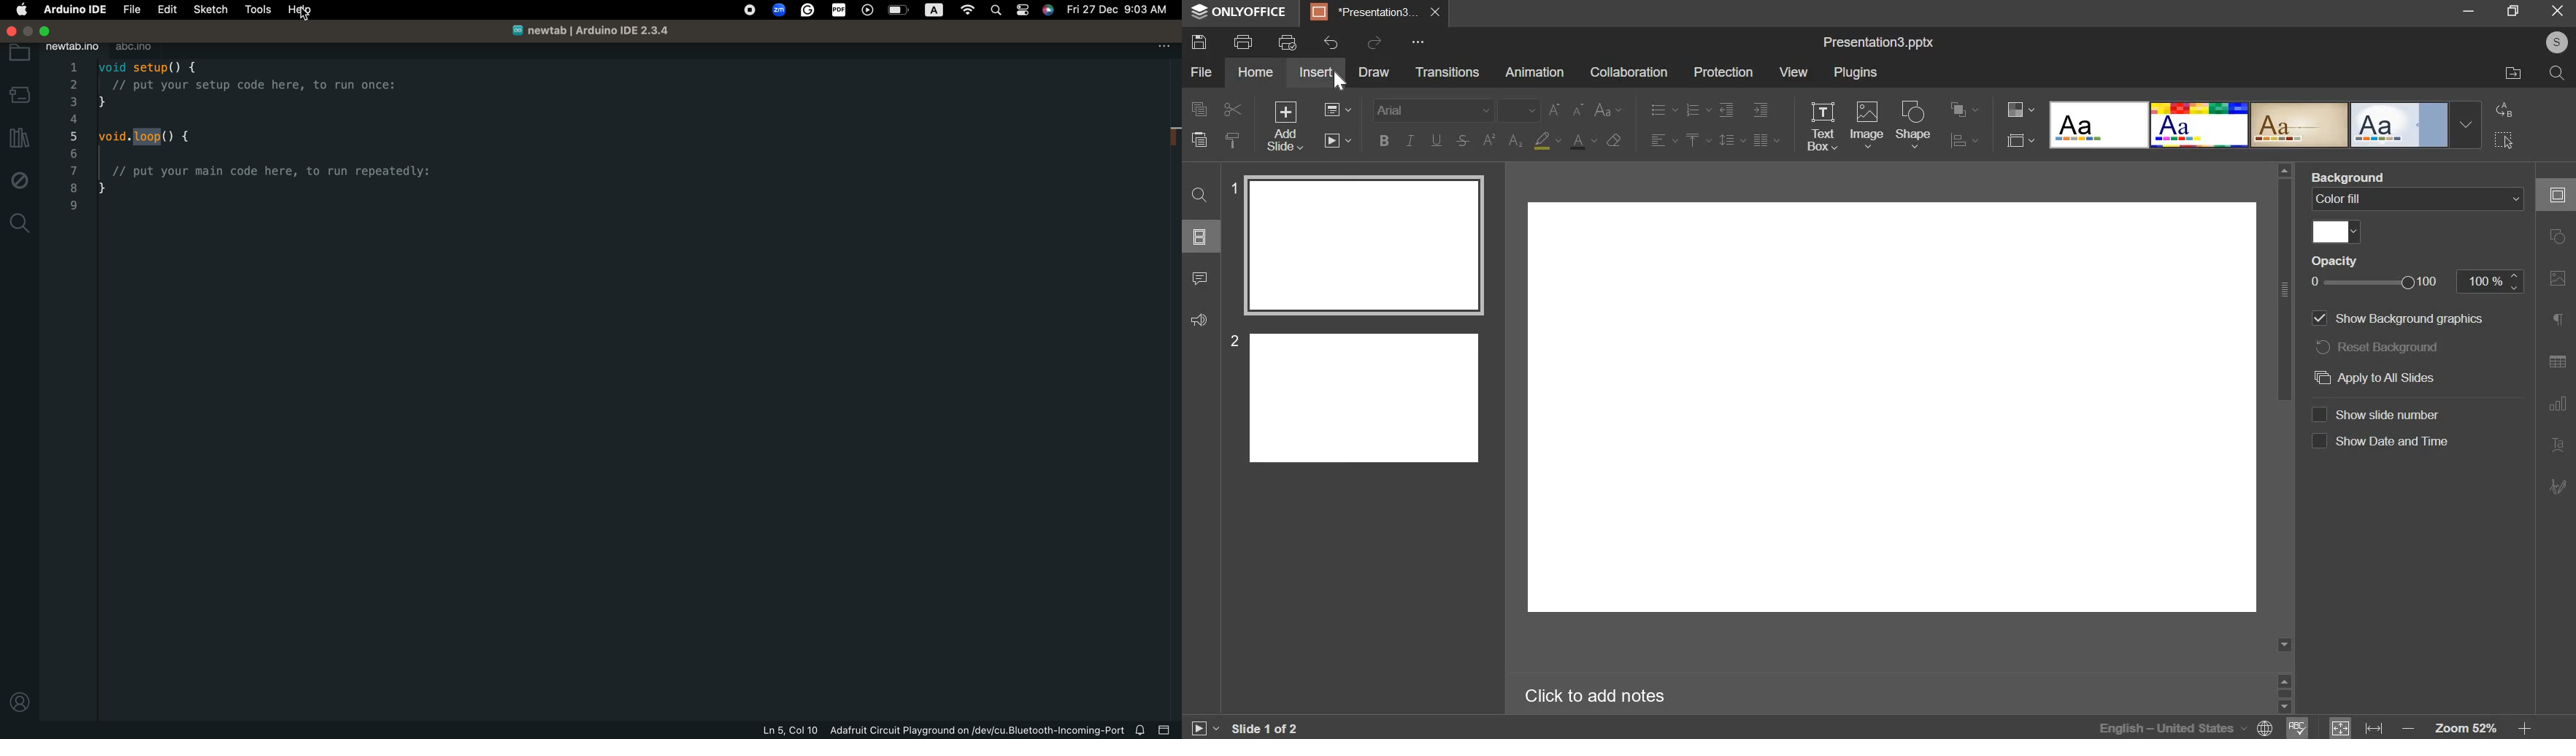 The width and height of the screenshot is (2576, 756). Describe the element at coordinates (2400, 378) in the screenshot. I see `apply to all slides` at that location.